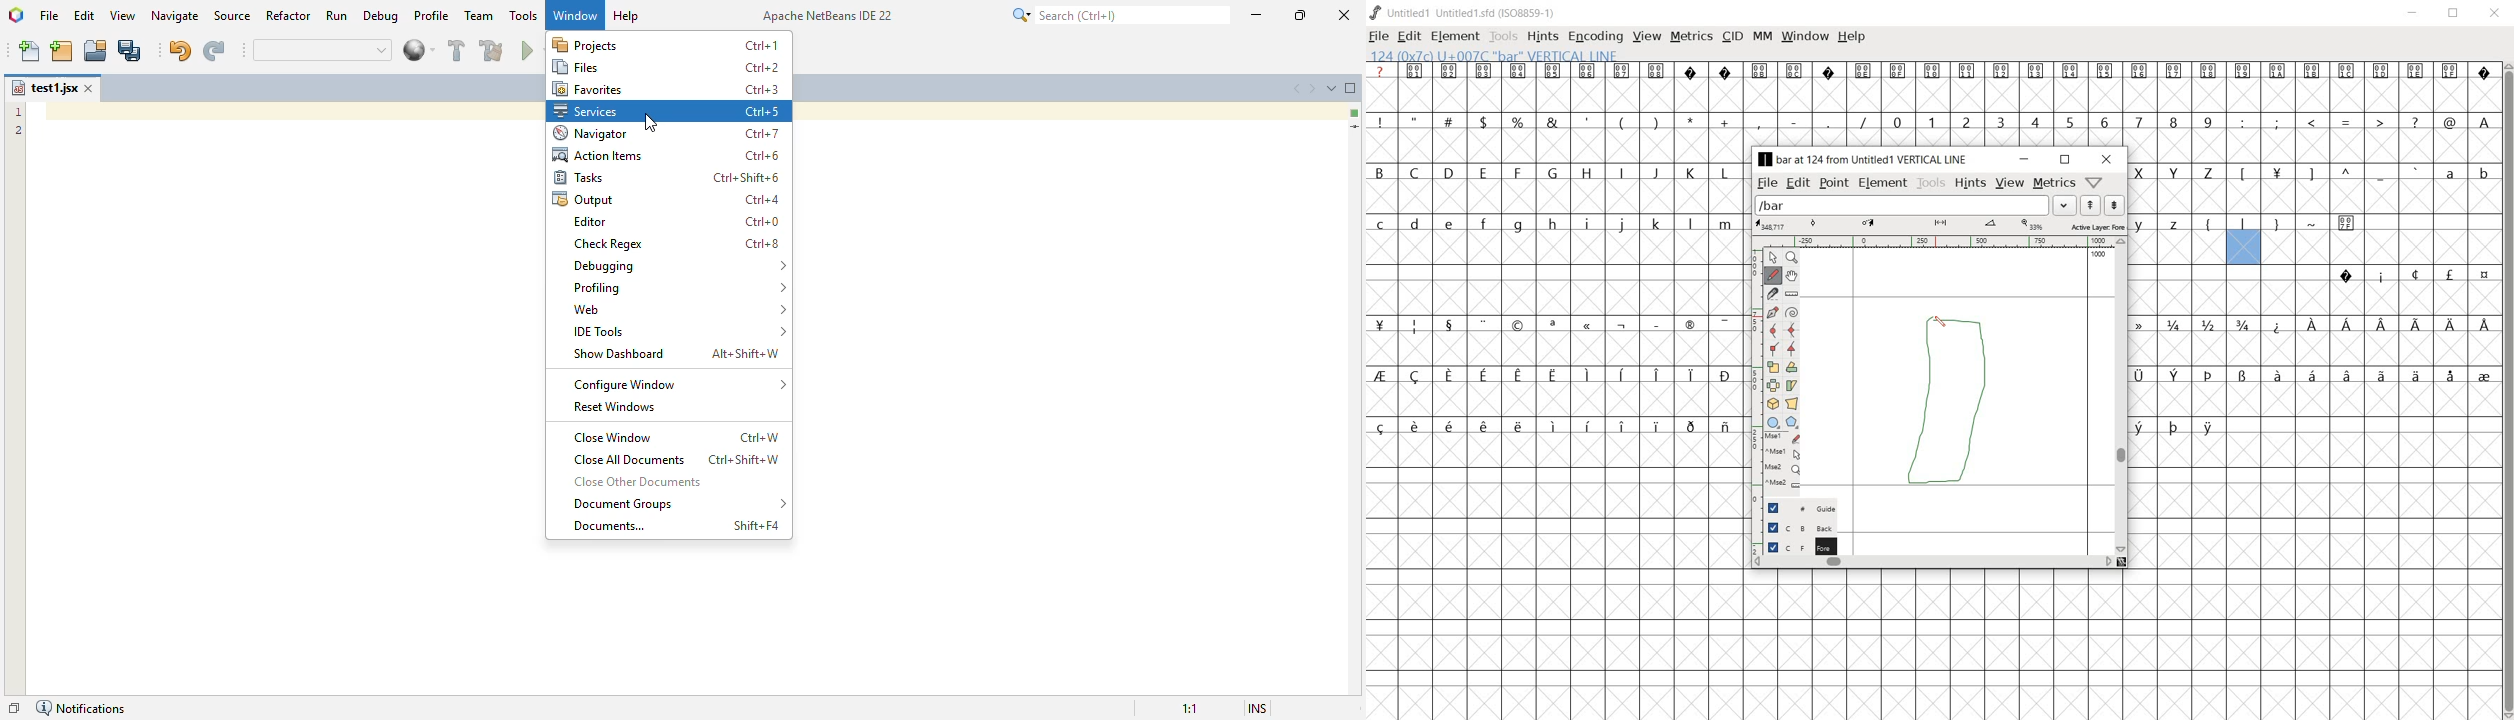  I want to click on polygon or star, so click(1794, 422).